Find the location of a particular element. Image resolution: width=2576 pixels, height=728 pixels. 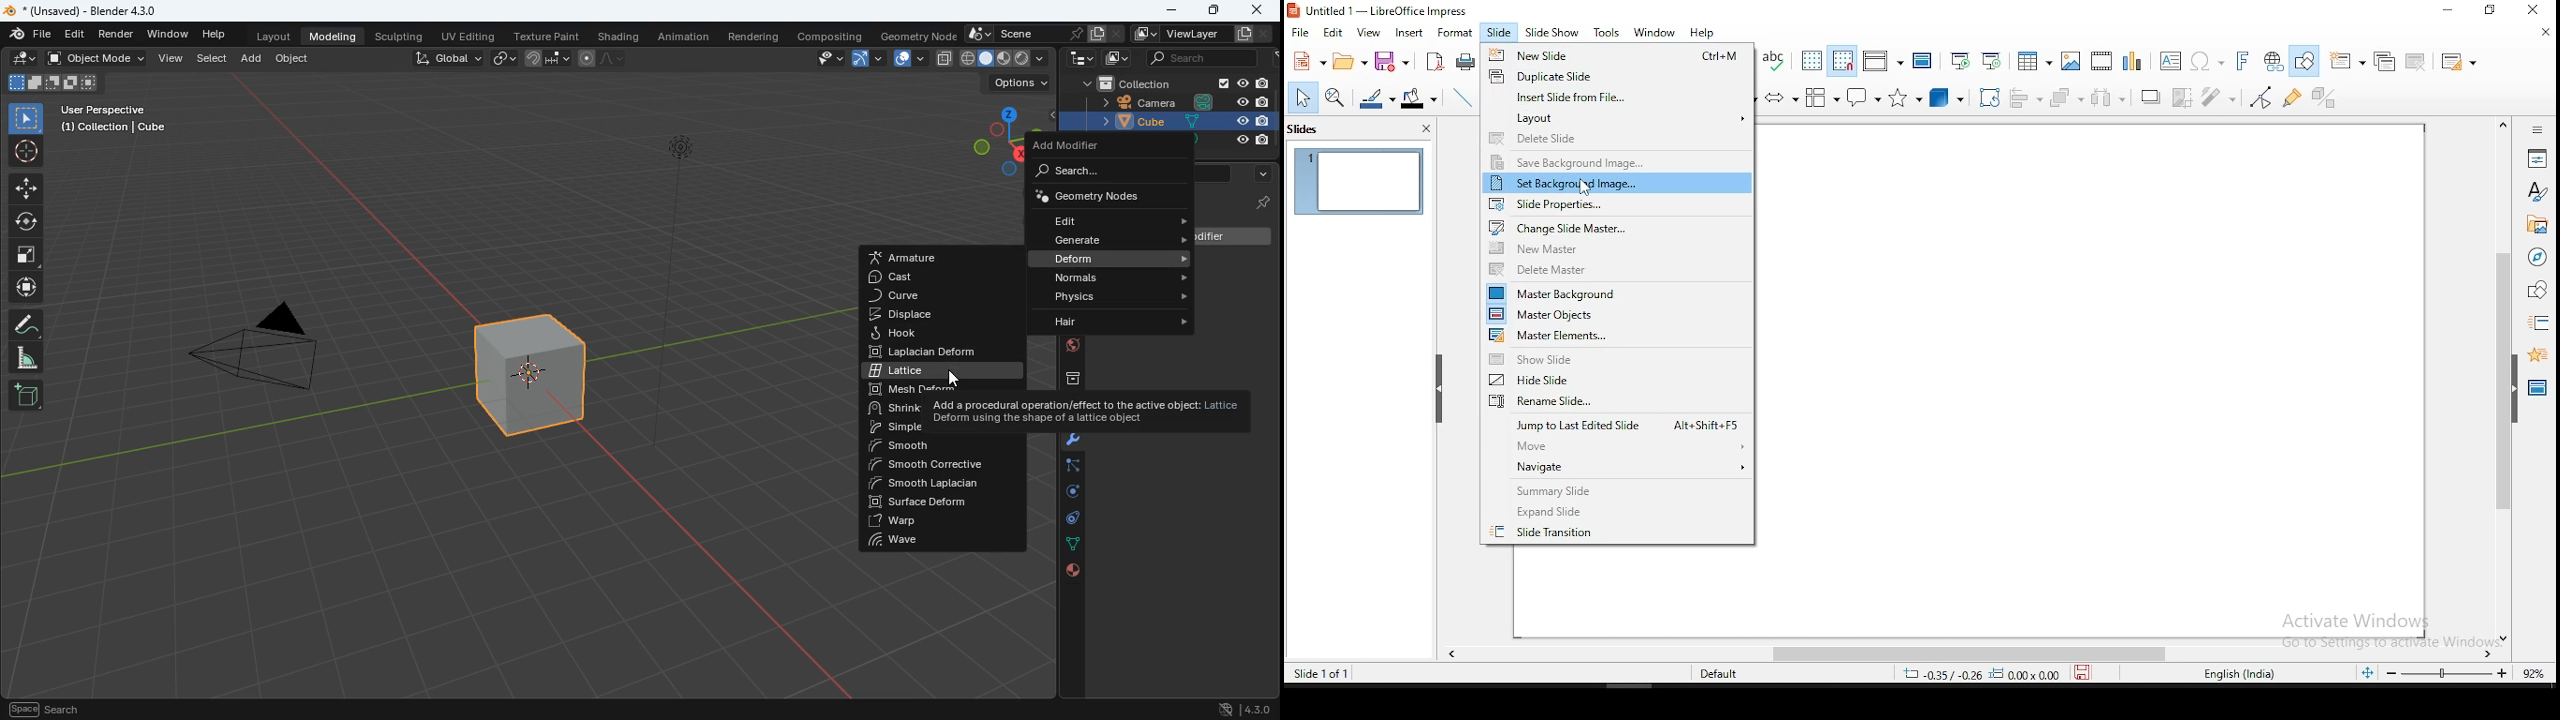

icon and filename is located at coordinates (1387, 14).